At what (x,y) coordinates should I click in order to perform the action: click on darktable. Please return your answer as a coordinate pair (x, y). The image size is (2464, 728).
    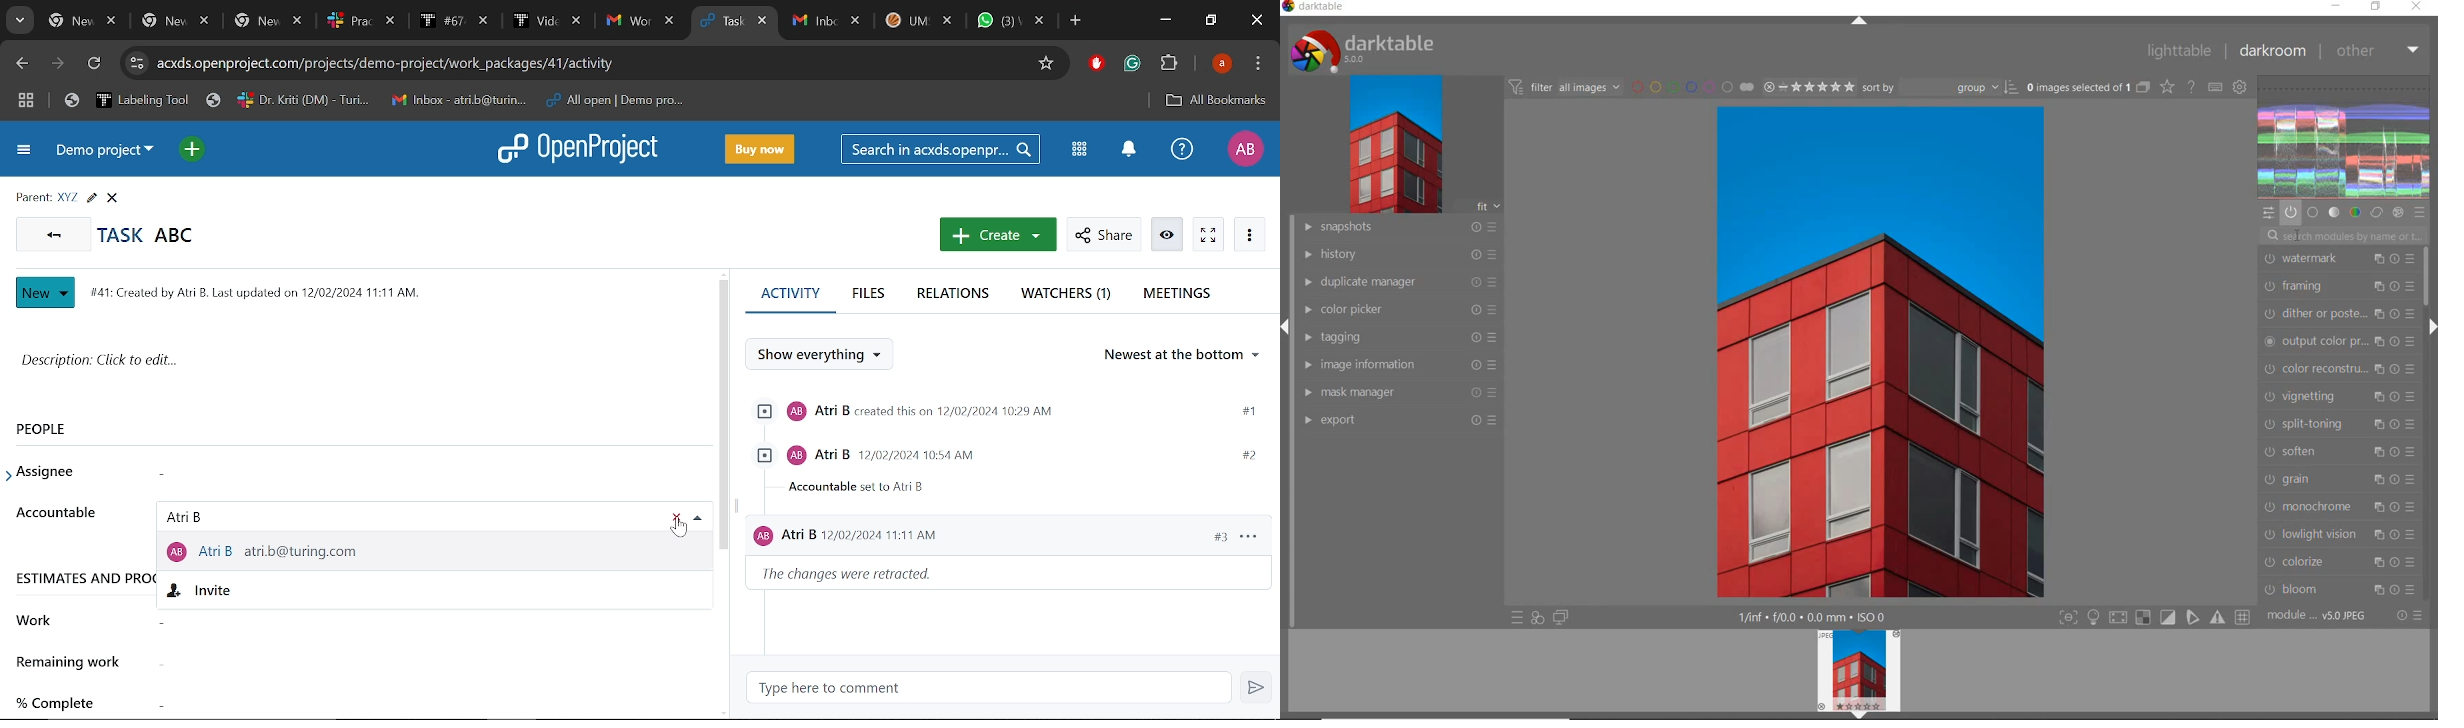
    Looking at the image, I should click on (1377, 48).